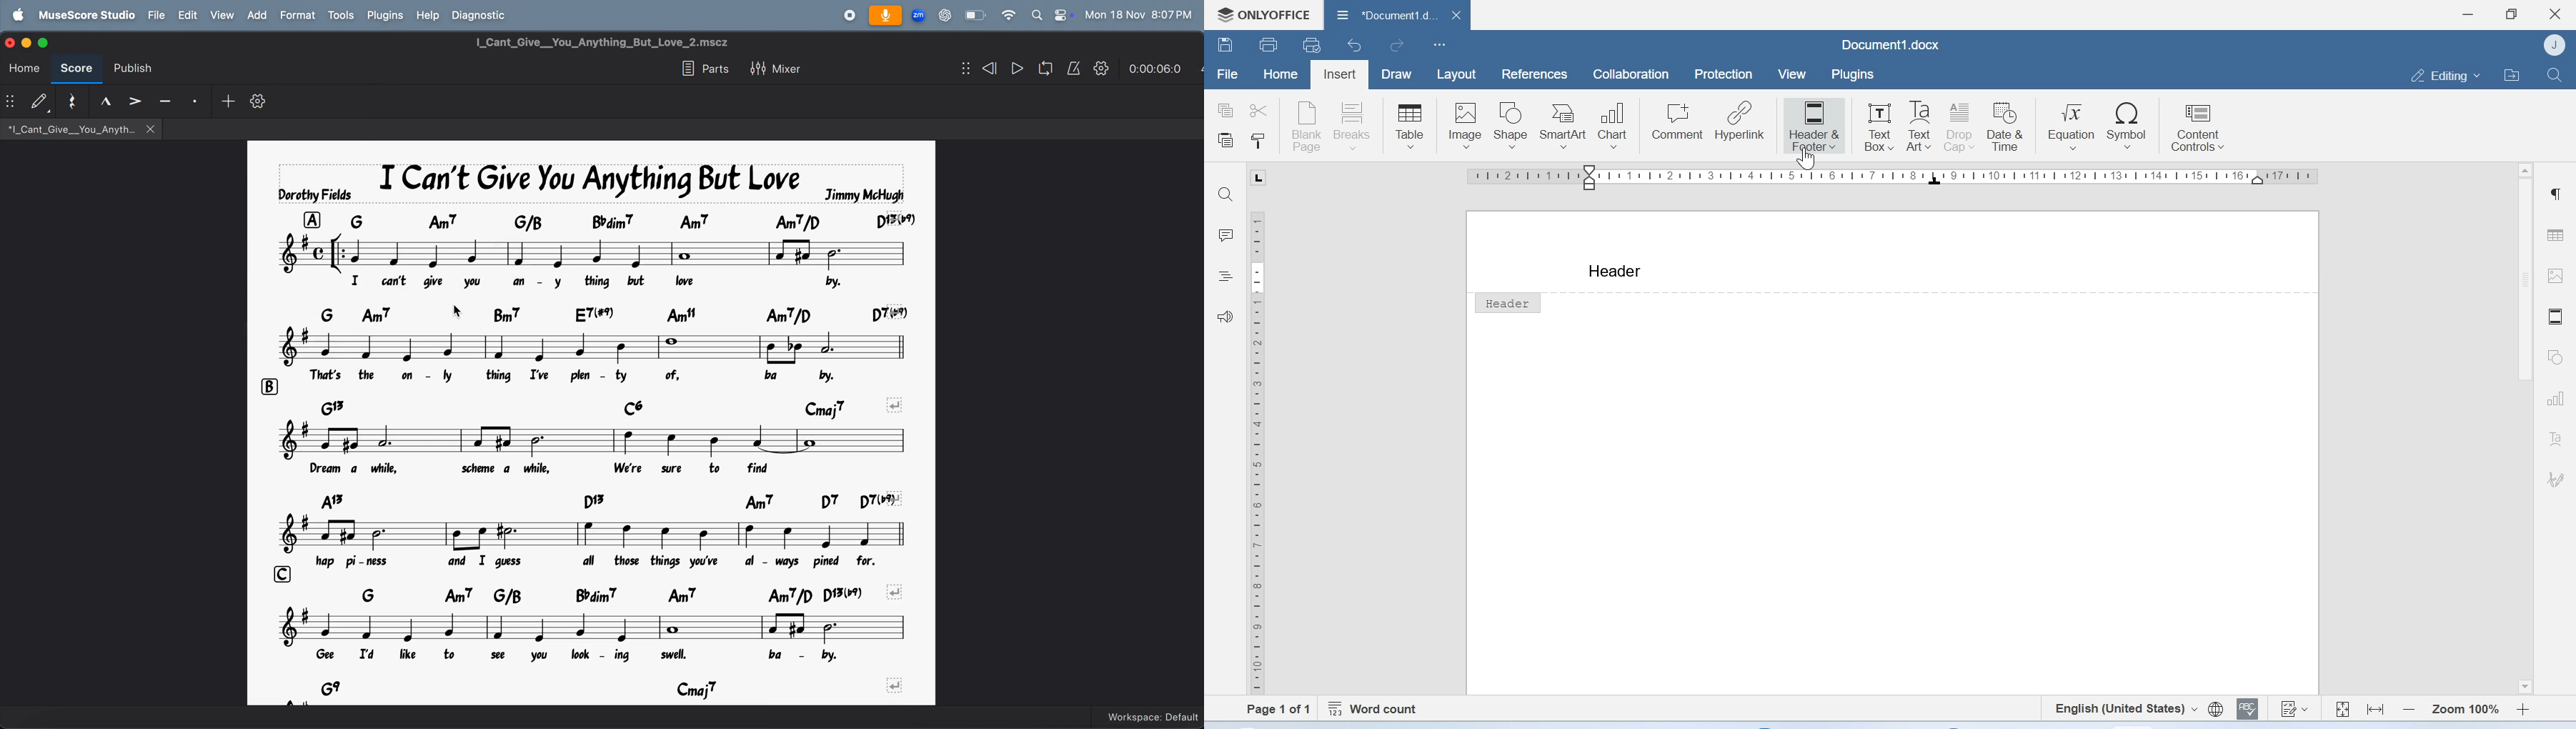  I want to click on lyrics, so click(599, 376).